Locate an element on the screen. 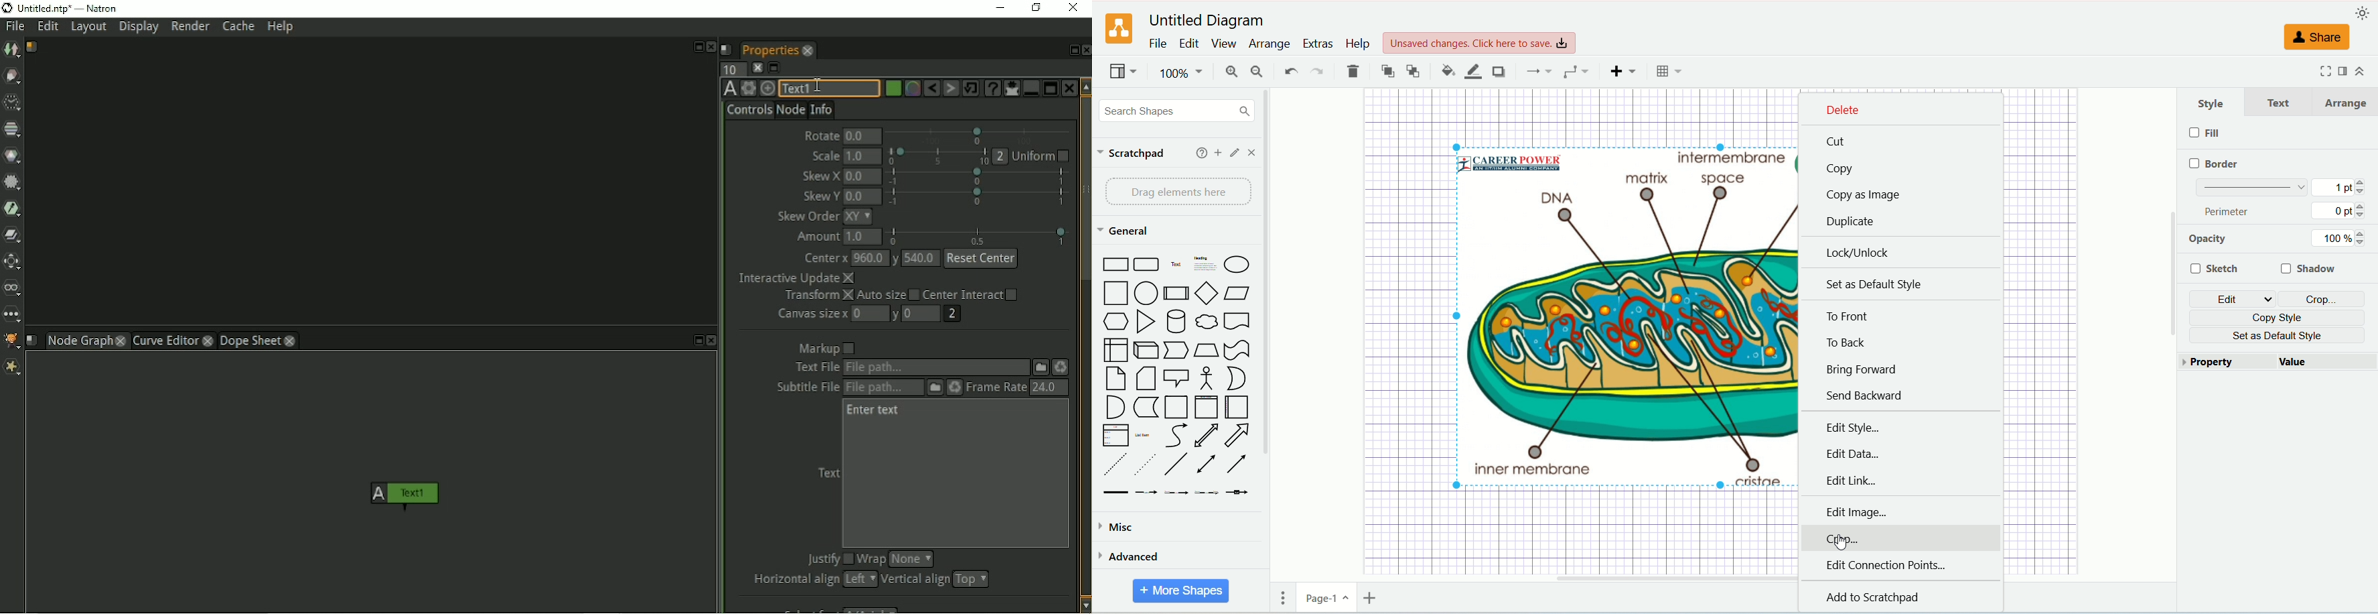  Dotted Line is located at coordinates (1147, 466).